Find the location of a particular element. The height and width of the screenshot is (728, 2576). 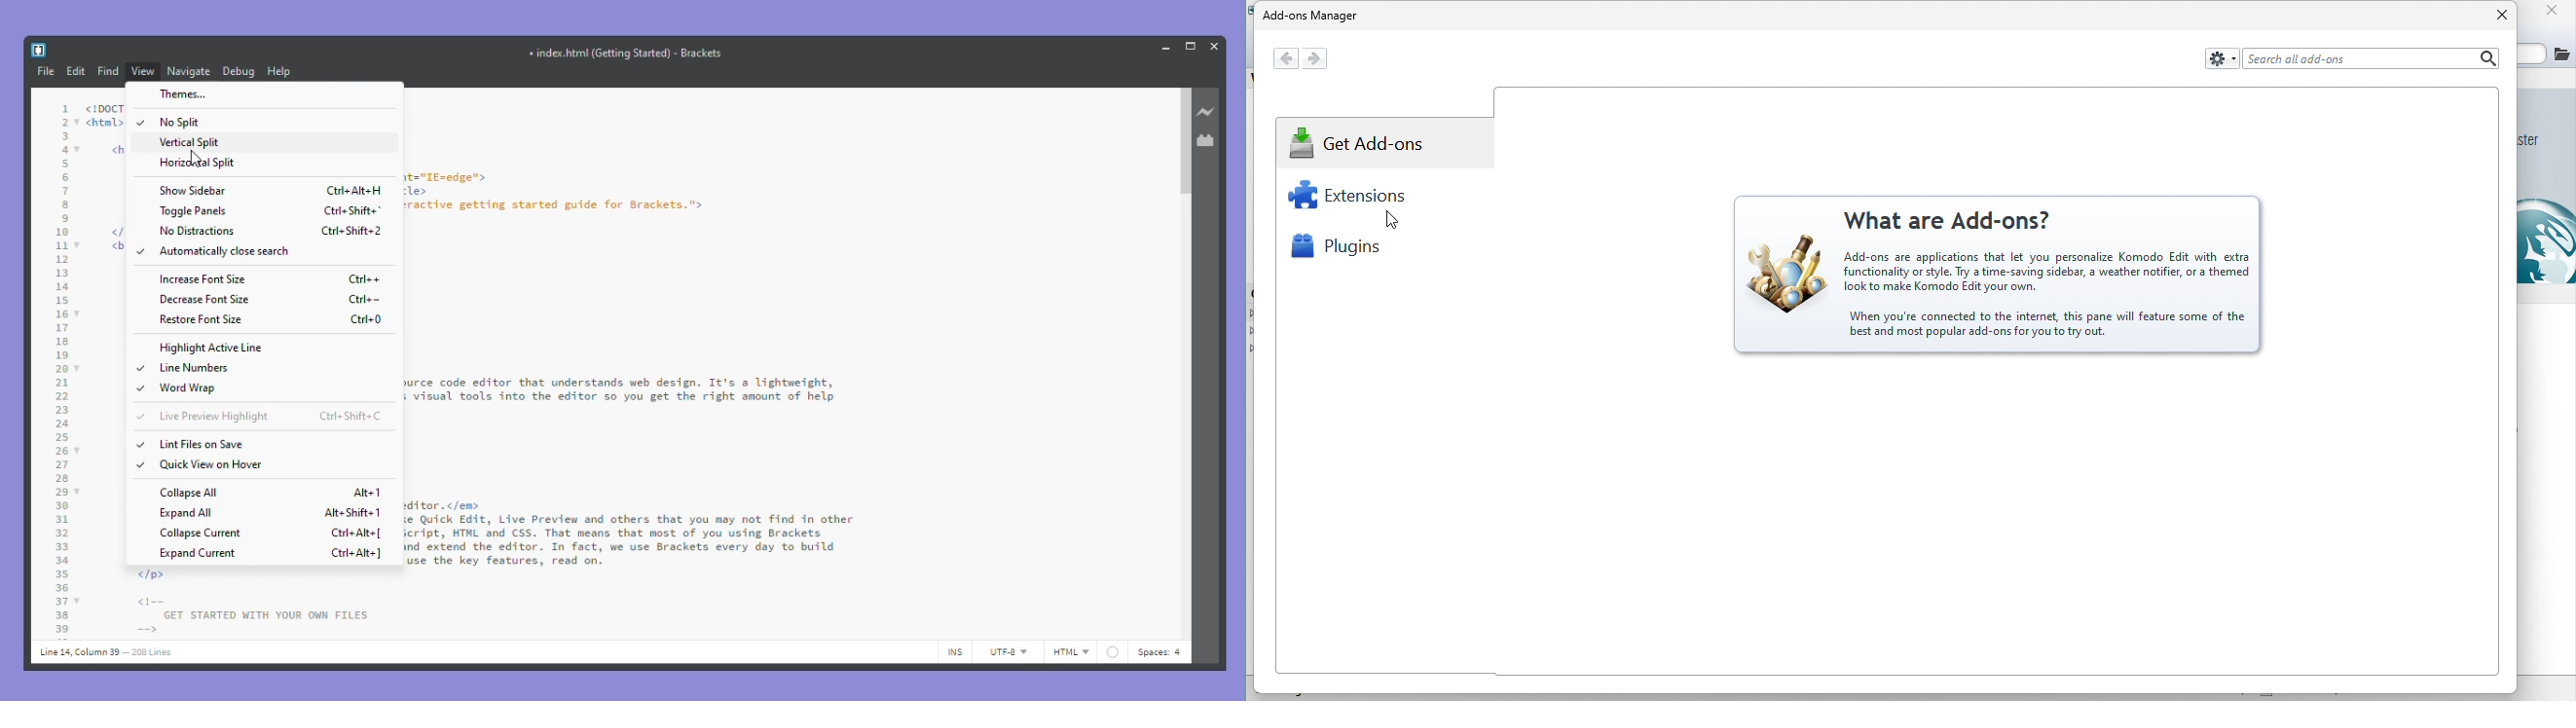

Toggle panels is located at coordinates (272, 211).